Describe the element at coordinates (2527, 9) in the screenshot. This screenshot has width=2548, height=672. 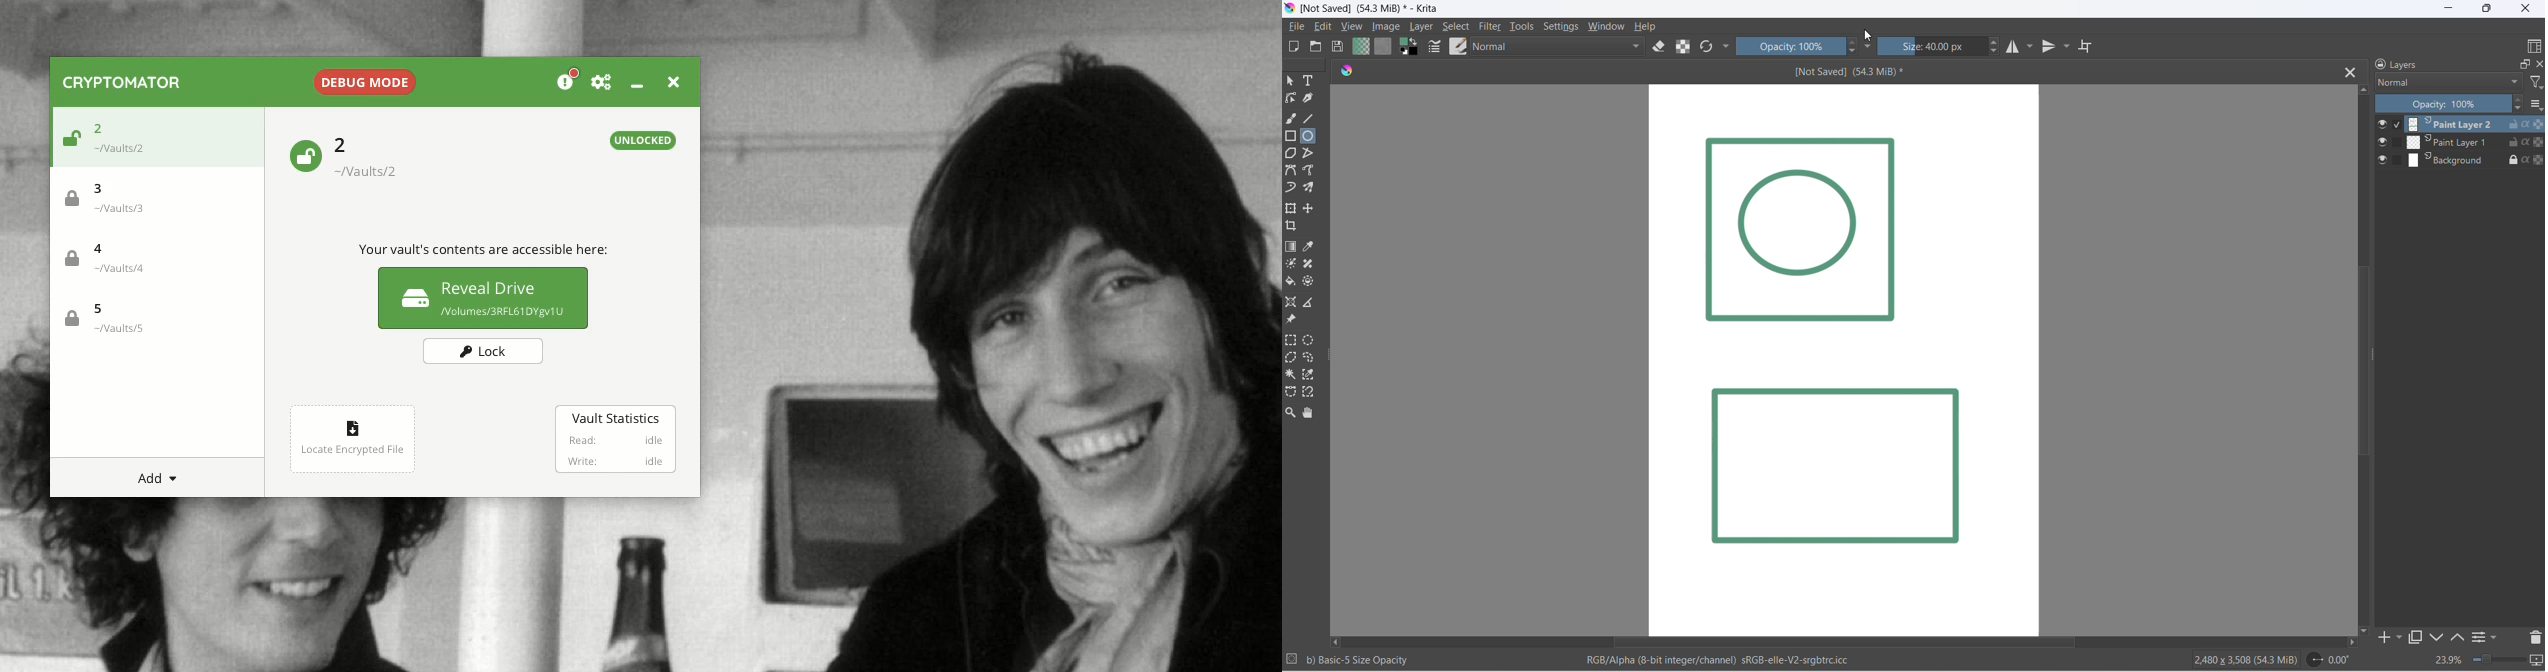
I see `close` at that location.